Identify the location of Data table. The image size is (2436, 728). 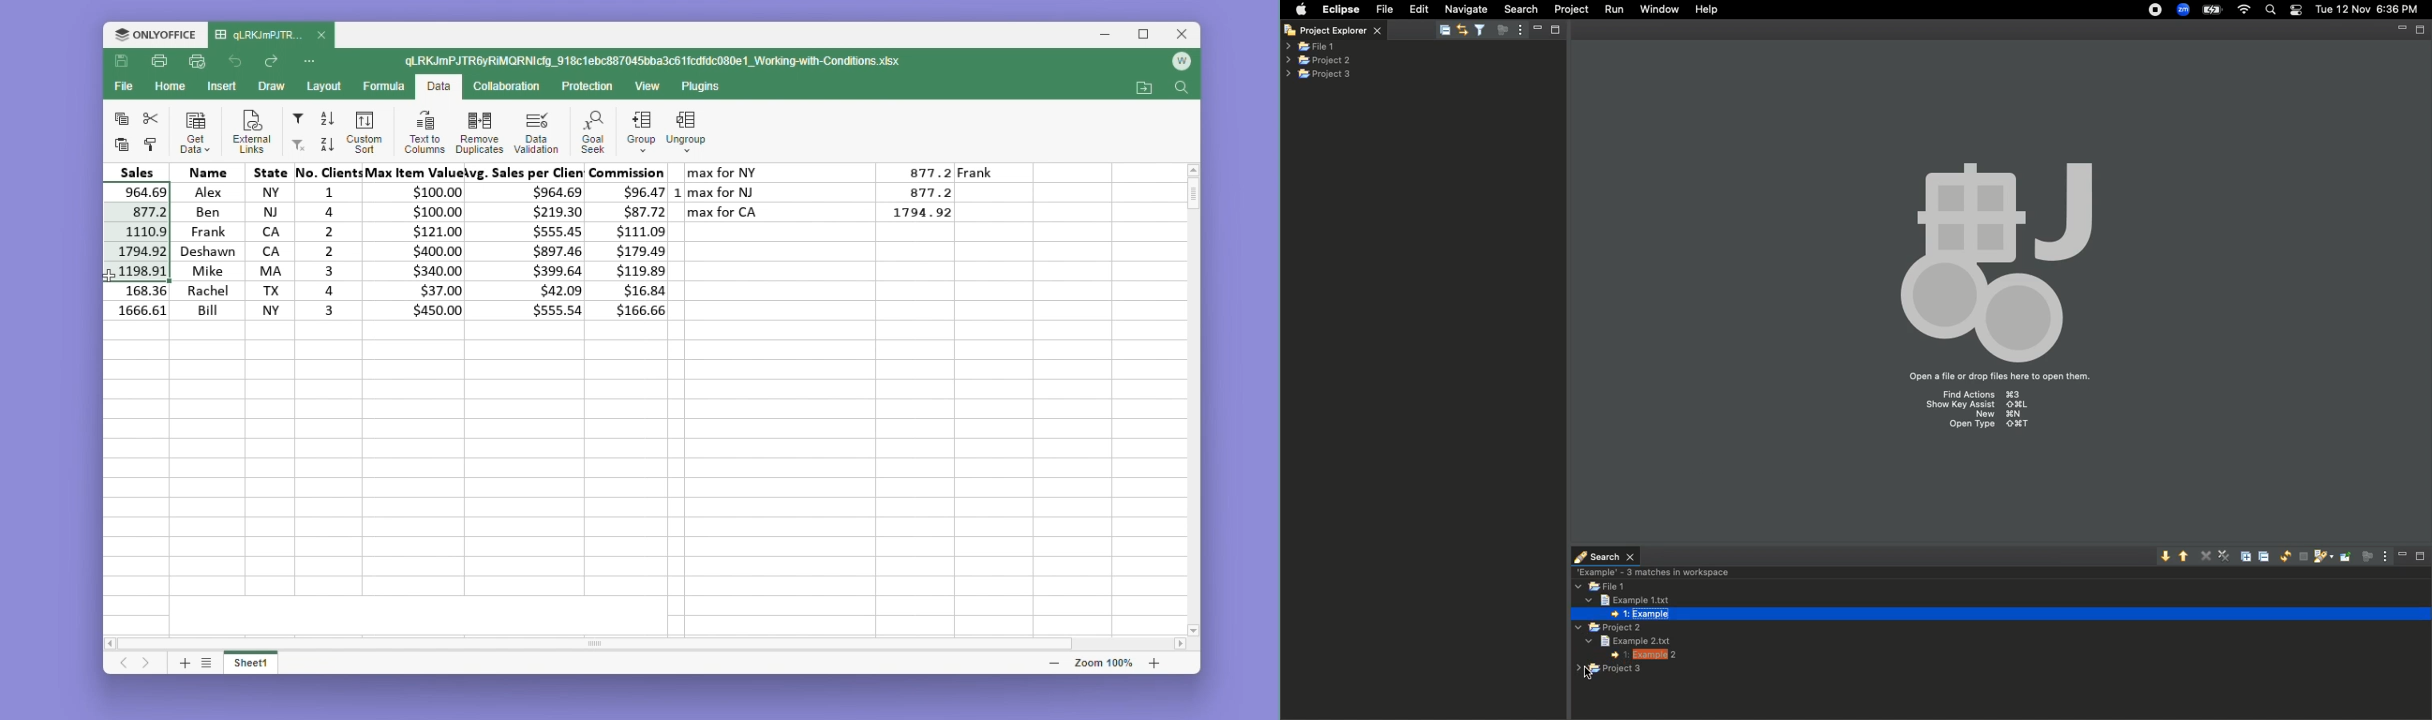
(839, 198).